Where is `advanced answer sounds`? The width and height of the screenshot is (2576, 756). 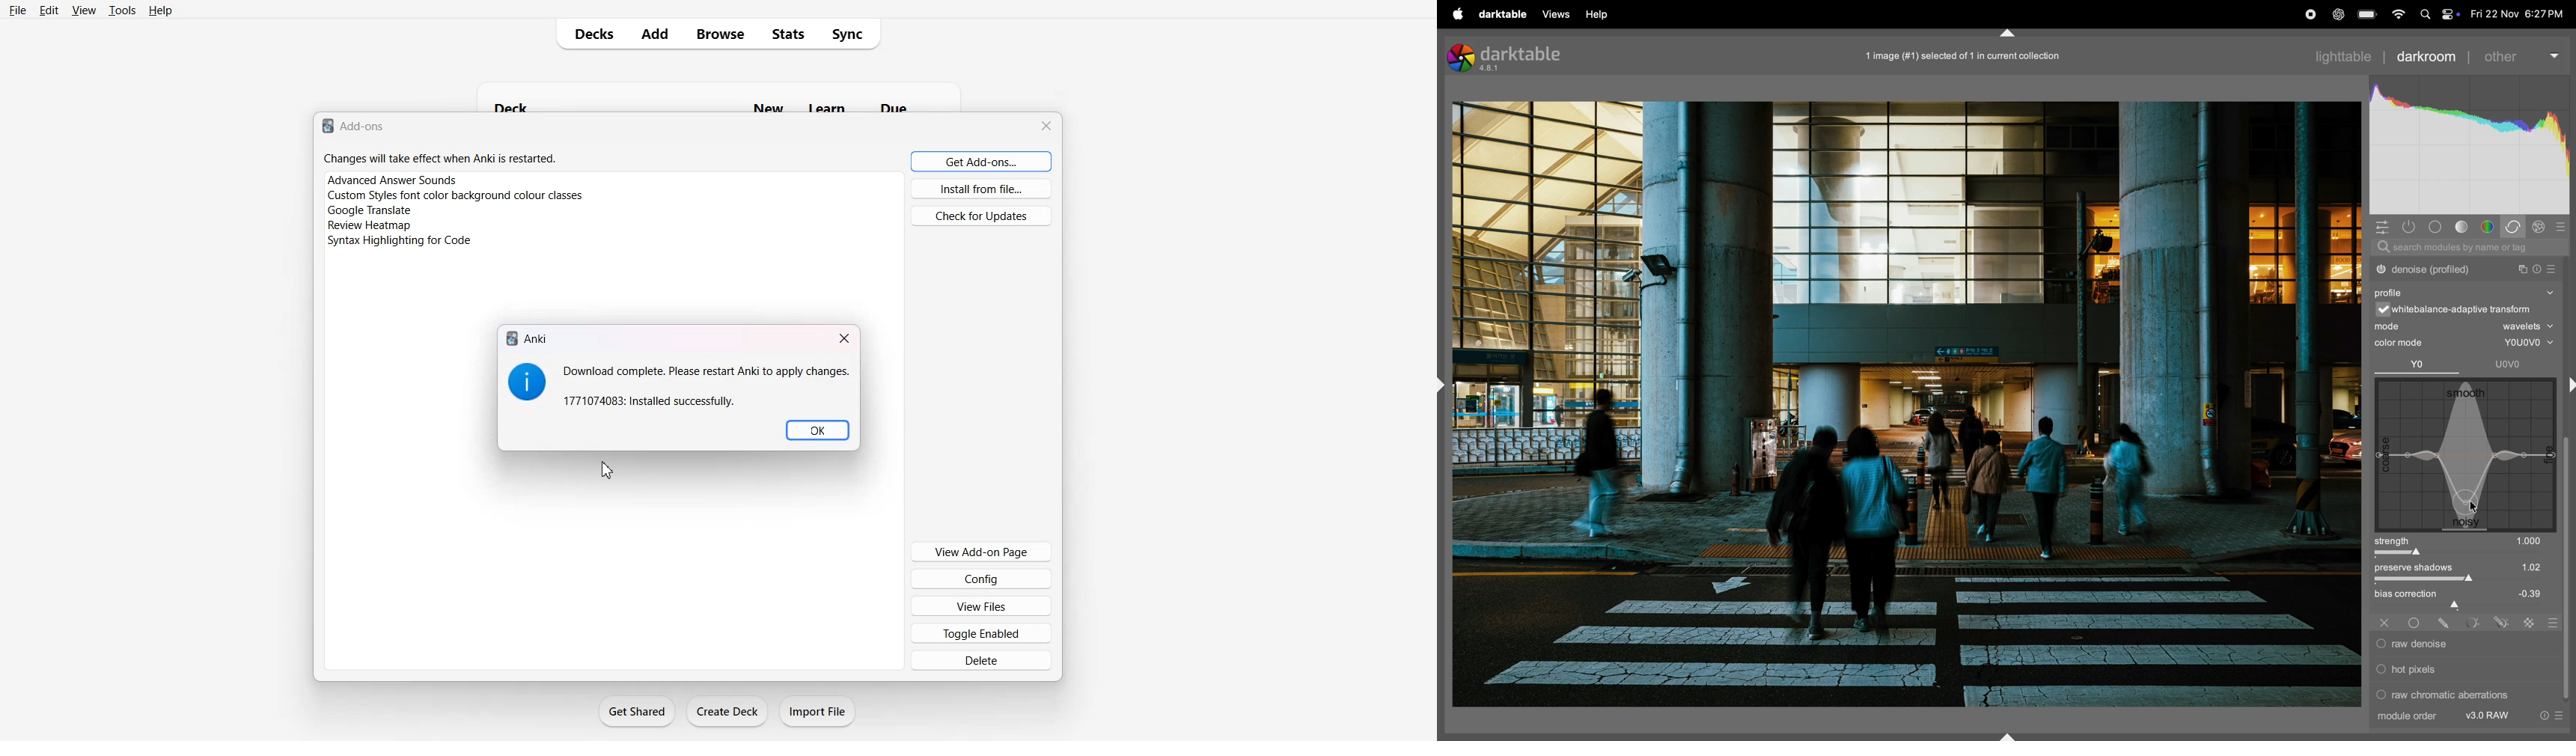
advanced answer sounds is located at coordinates (393, 180).